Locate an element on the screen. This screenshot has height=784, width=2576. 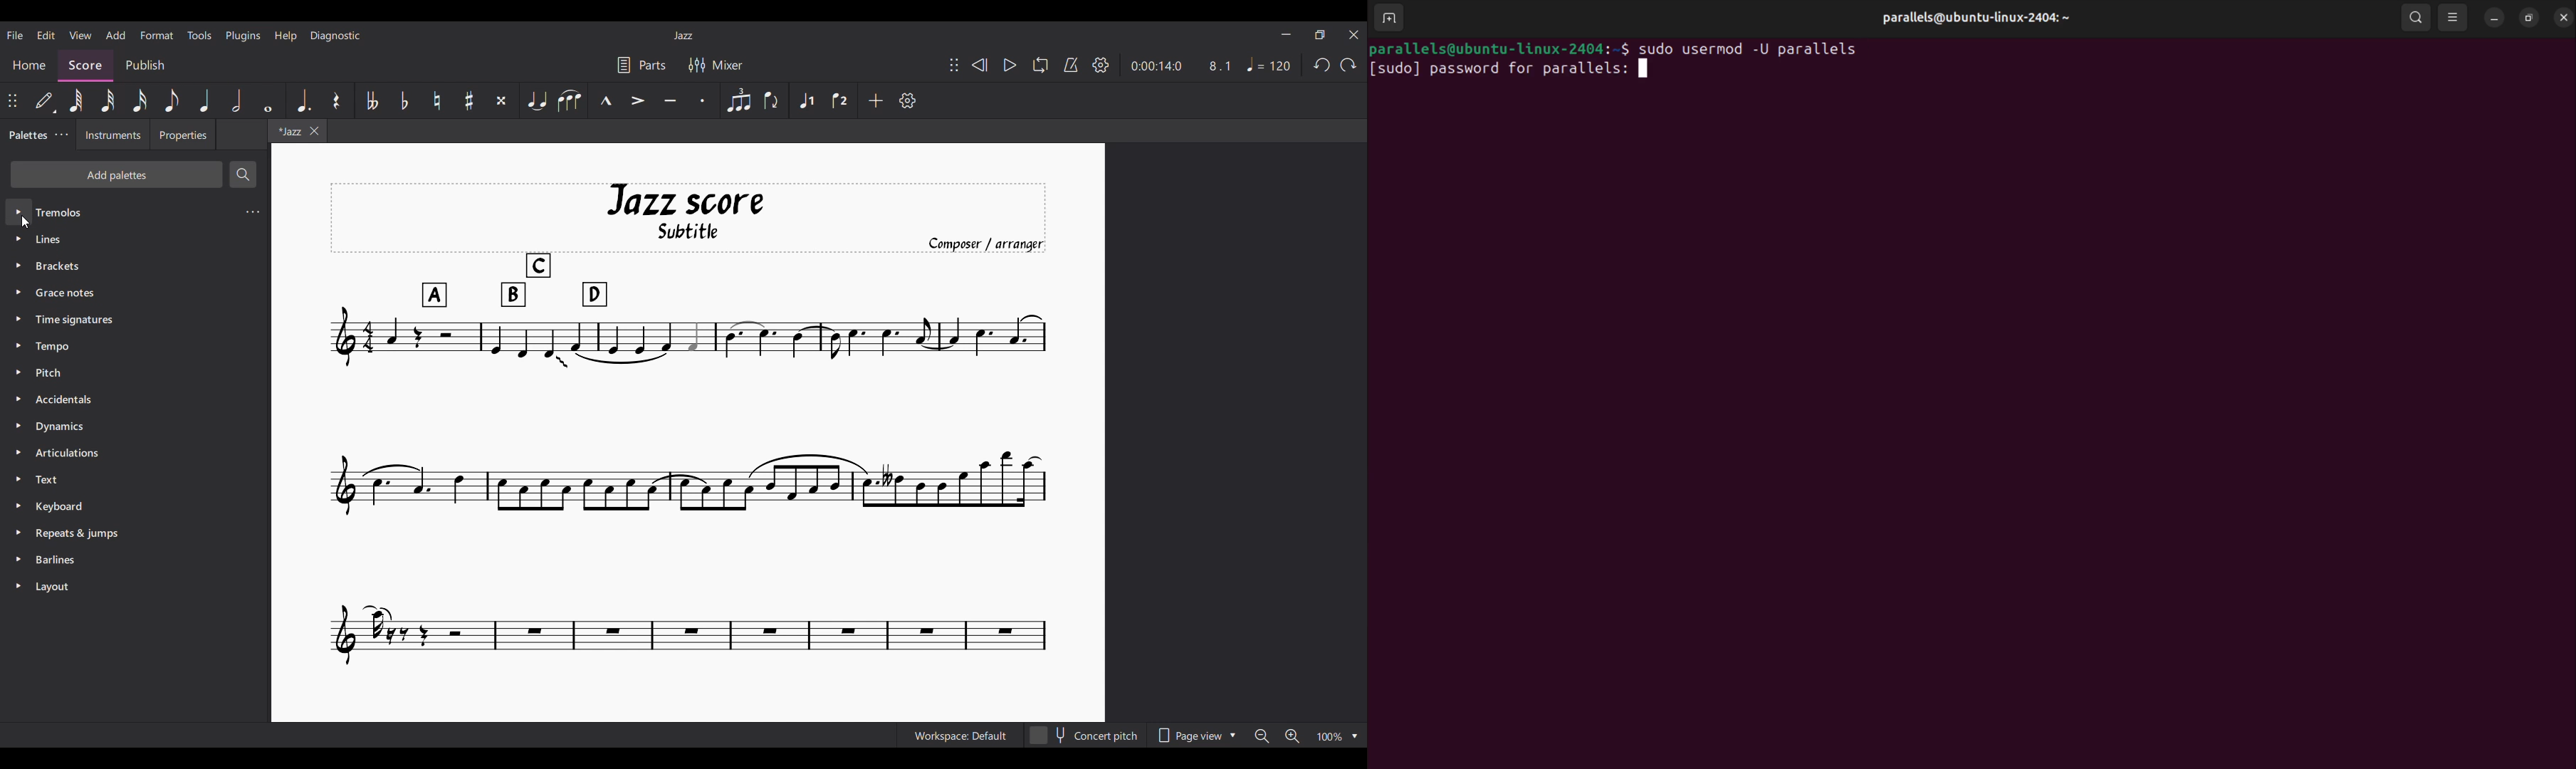
Brackets is located at coordinates (132, 266).